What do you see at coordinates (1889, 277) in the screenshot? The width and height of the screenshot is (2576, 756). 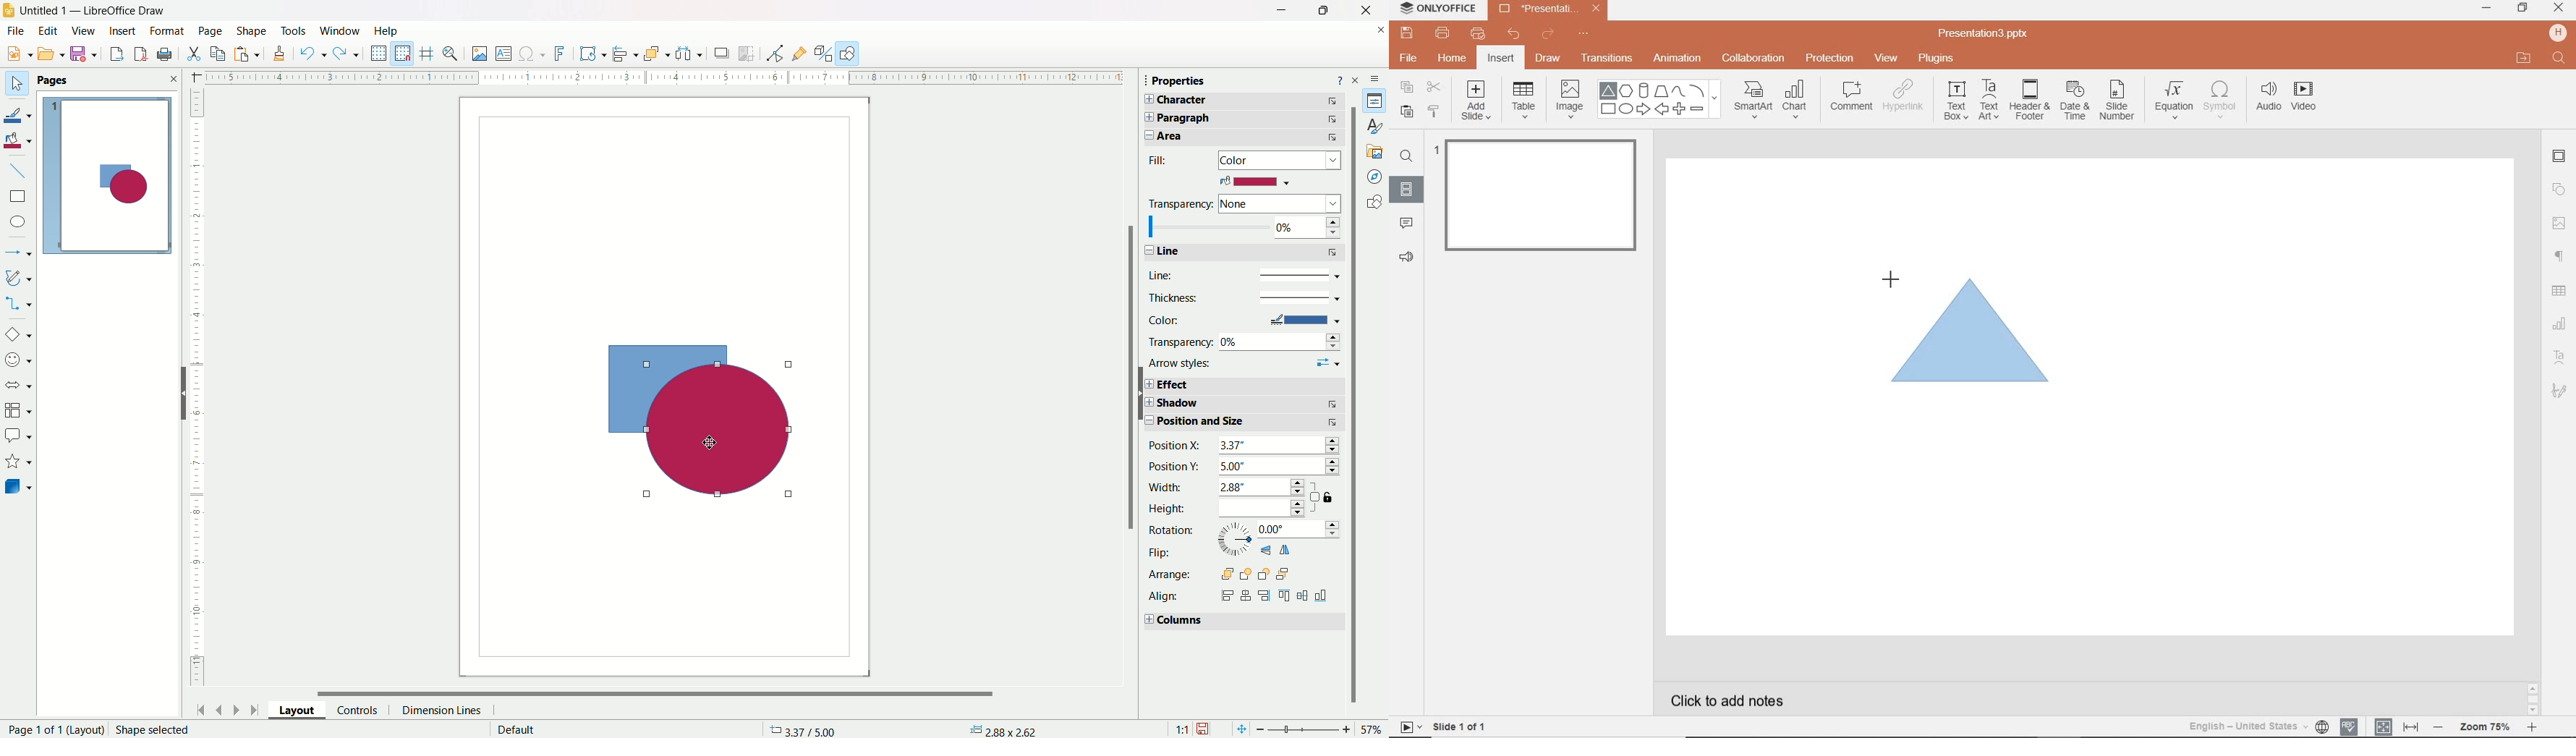 I see `mouse pointer` at bounding box center [1889, 277].